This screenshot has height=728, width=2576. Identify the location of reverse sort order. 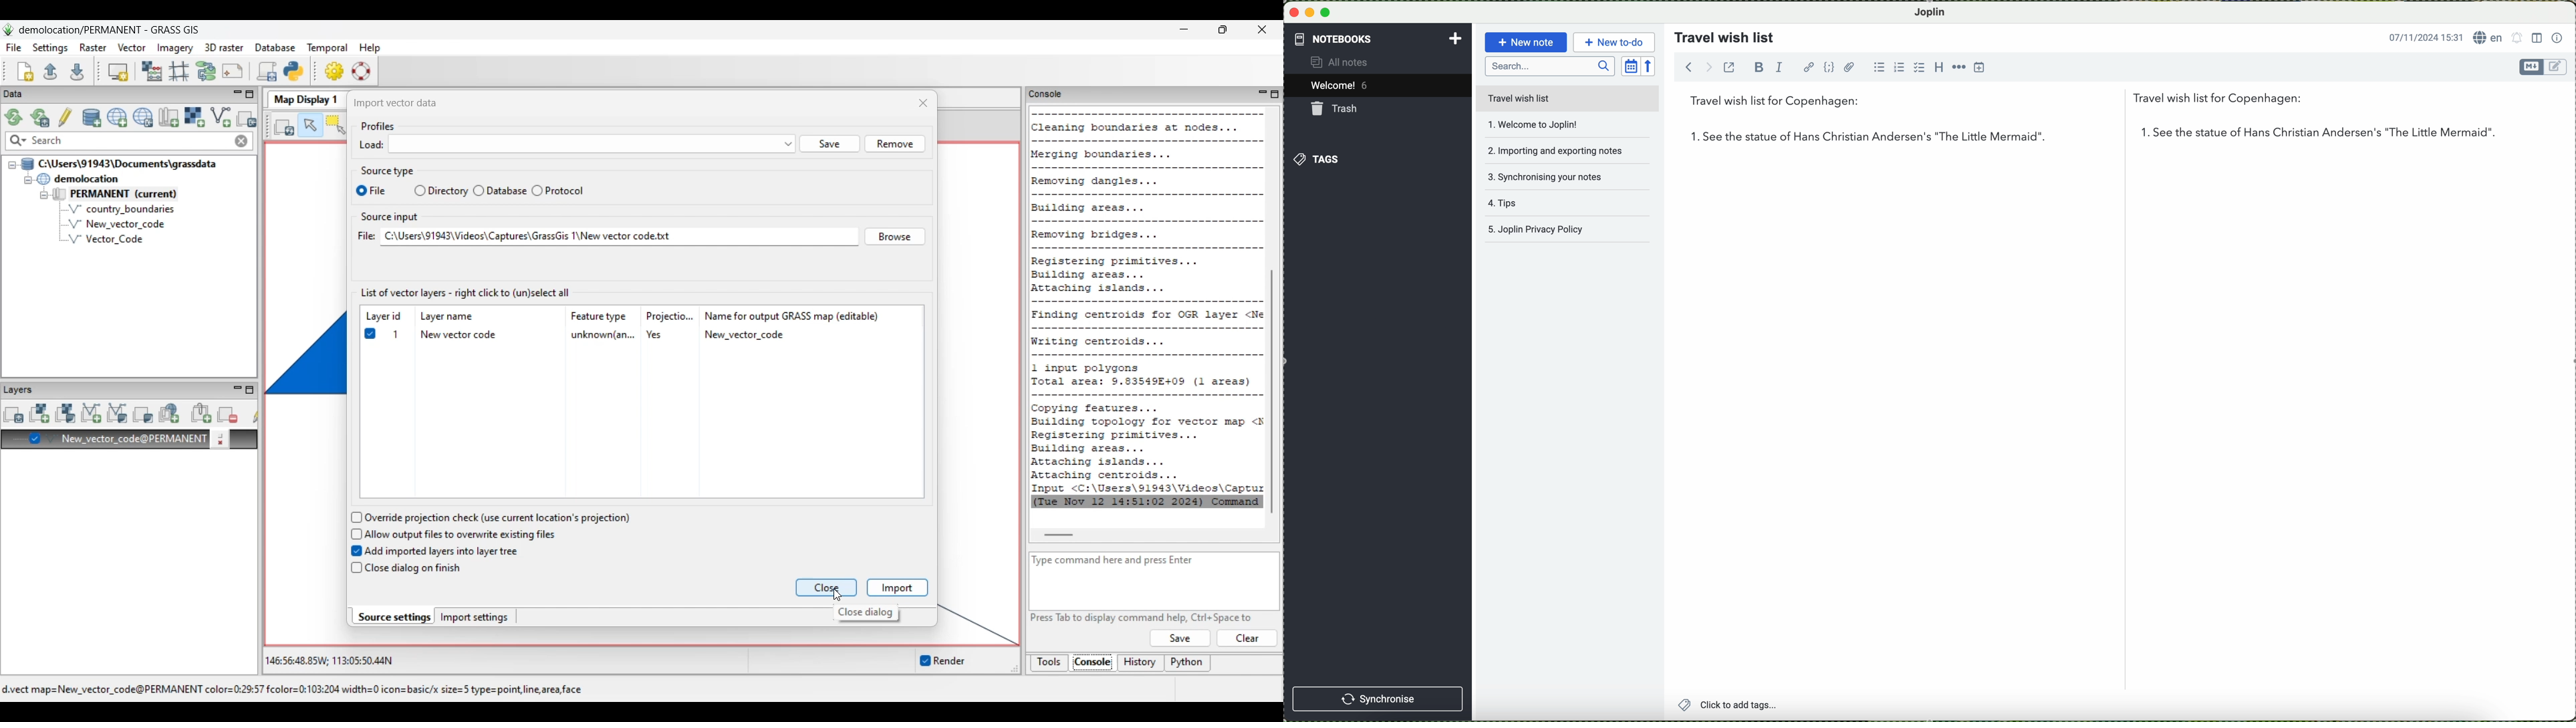
(1651, 65).